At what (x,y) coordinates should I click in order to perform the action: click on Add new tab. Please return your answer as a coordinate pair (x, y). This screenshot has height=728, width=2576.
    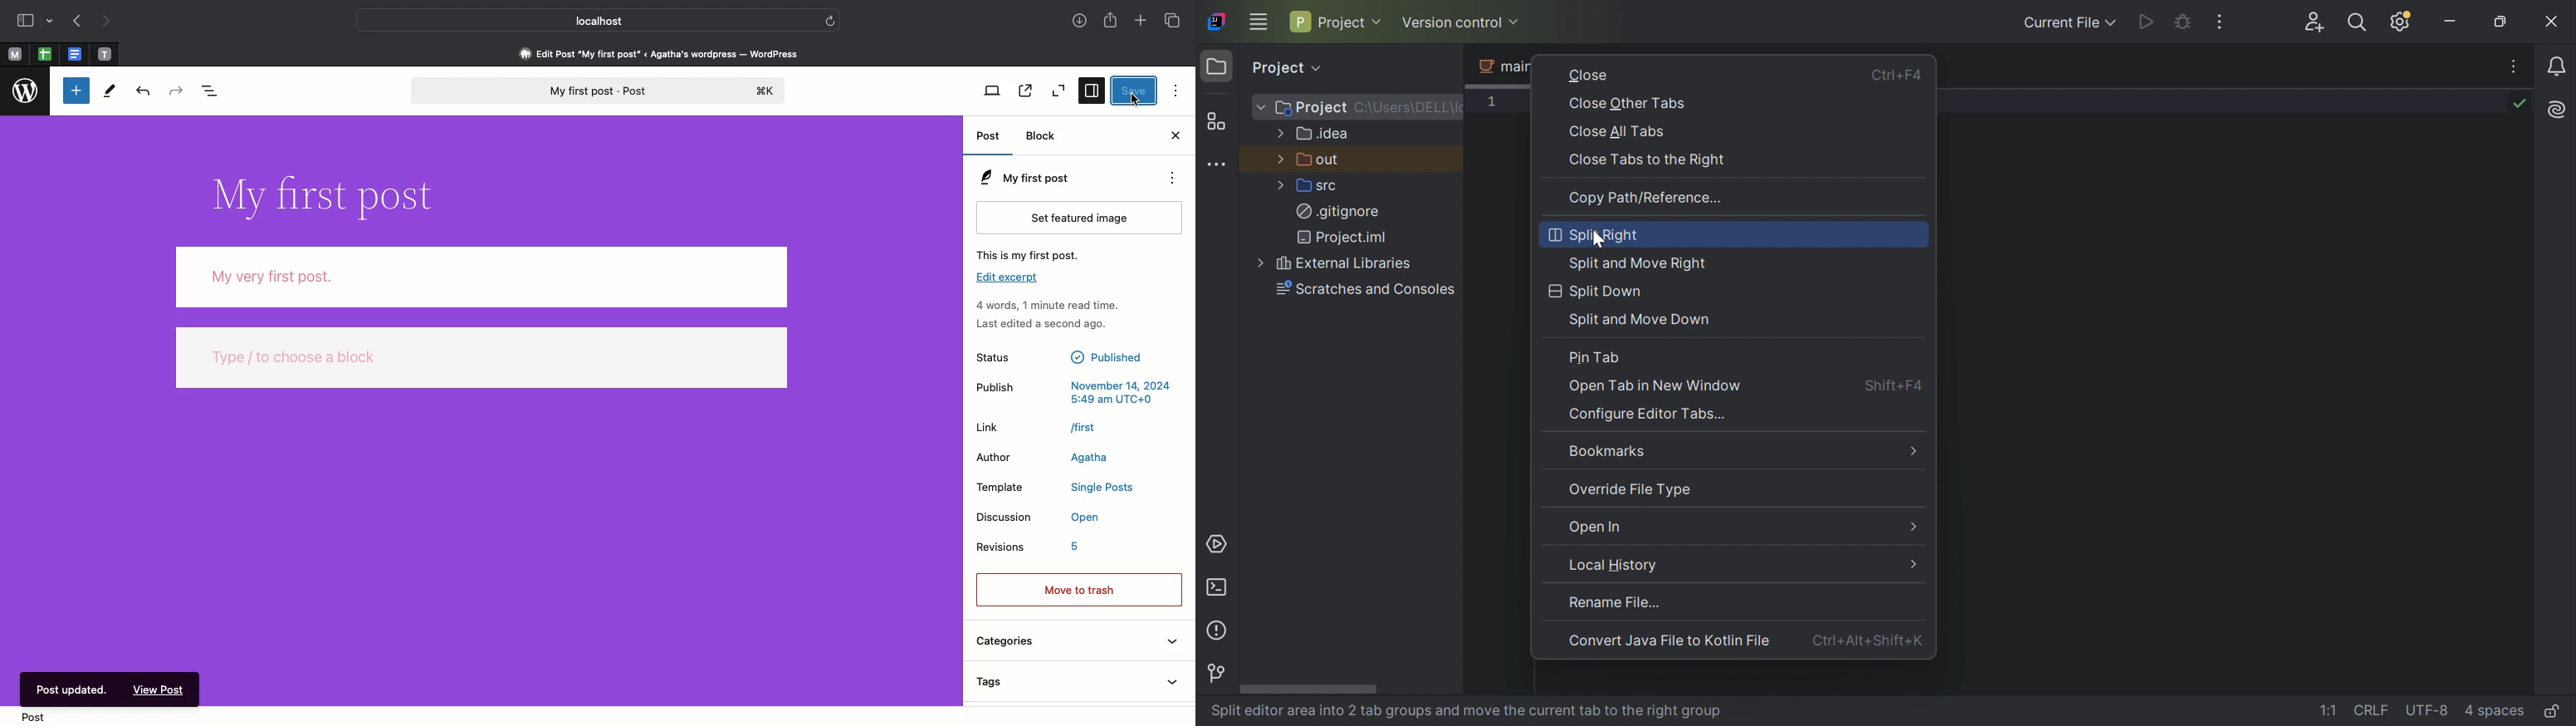
    Looking at the image, I should click on (1140, 22).